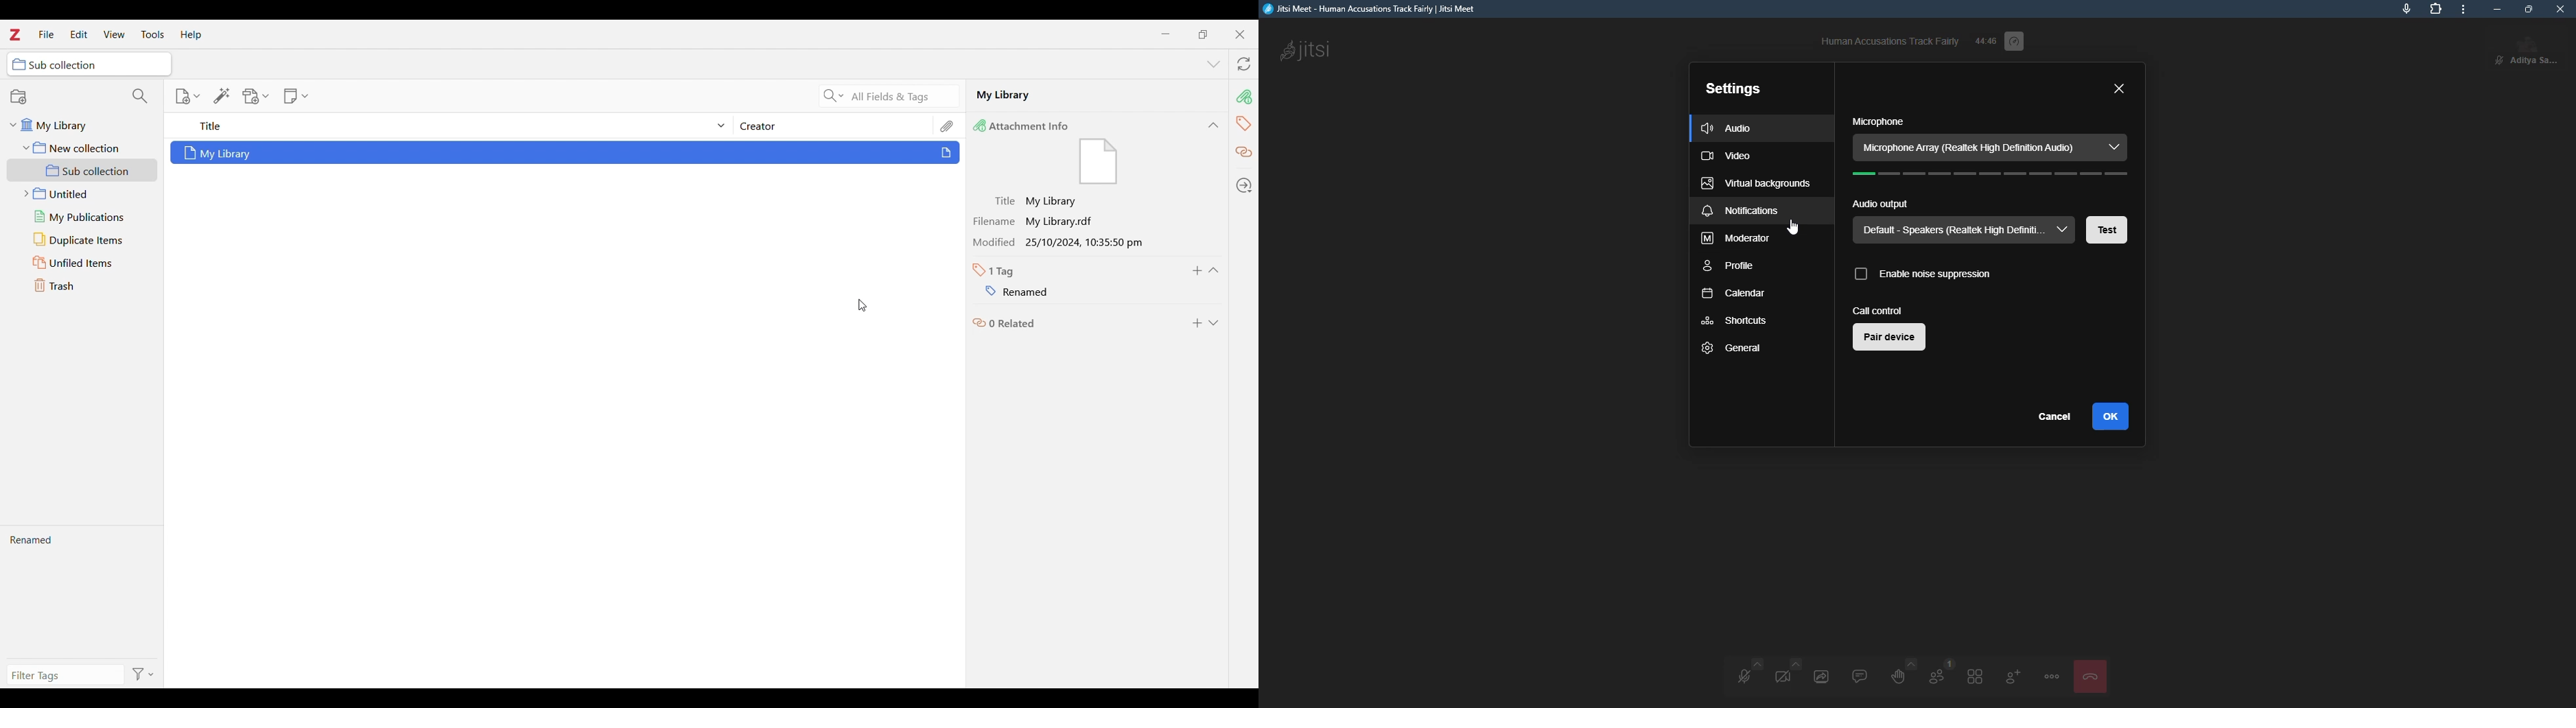  I want to click on , so click(1099, 163).